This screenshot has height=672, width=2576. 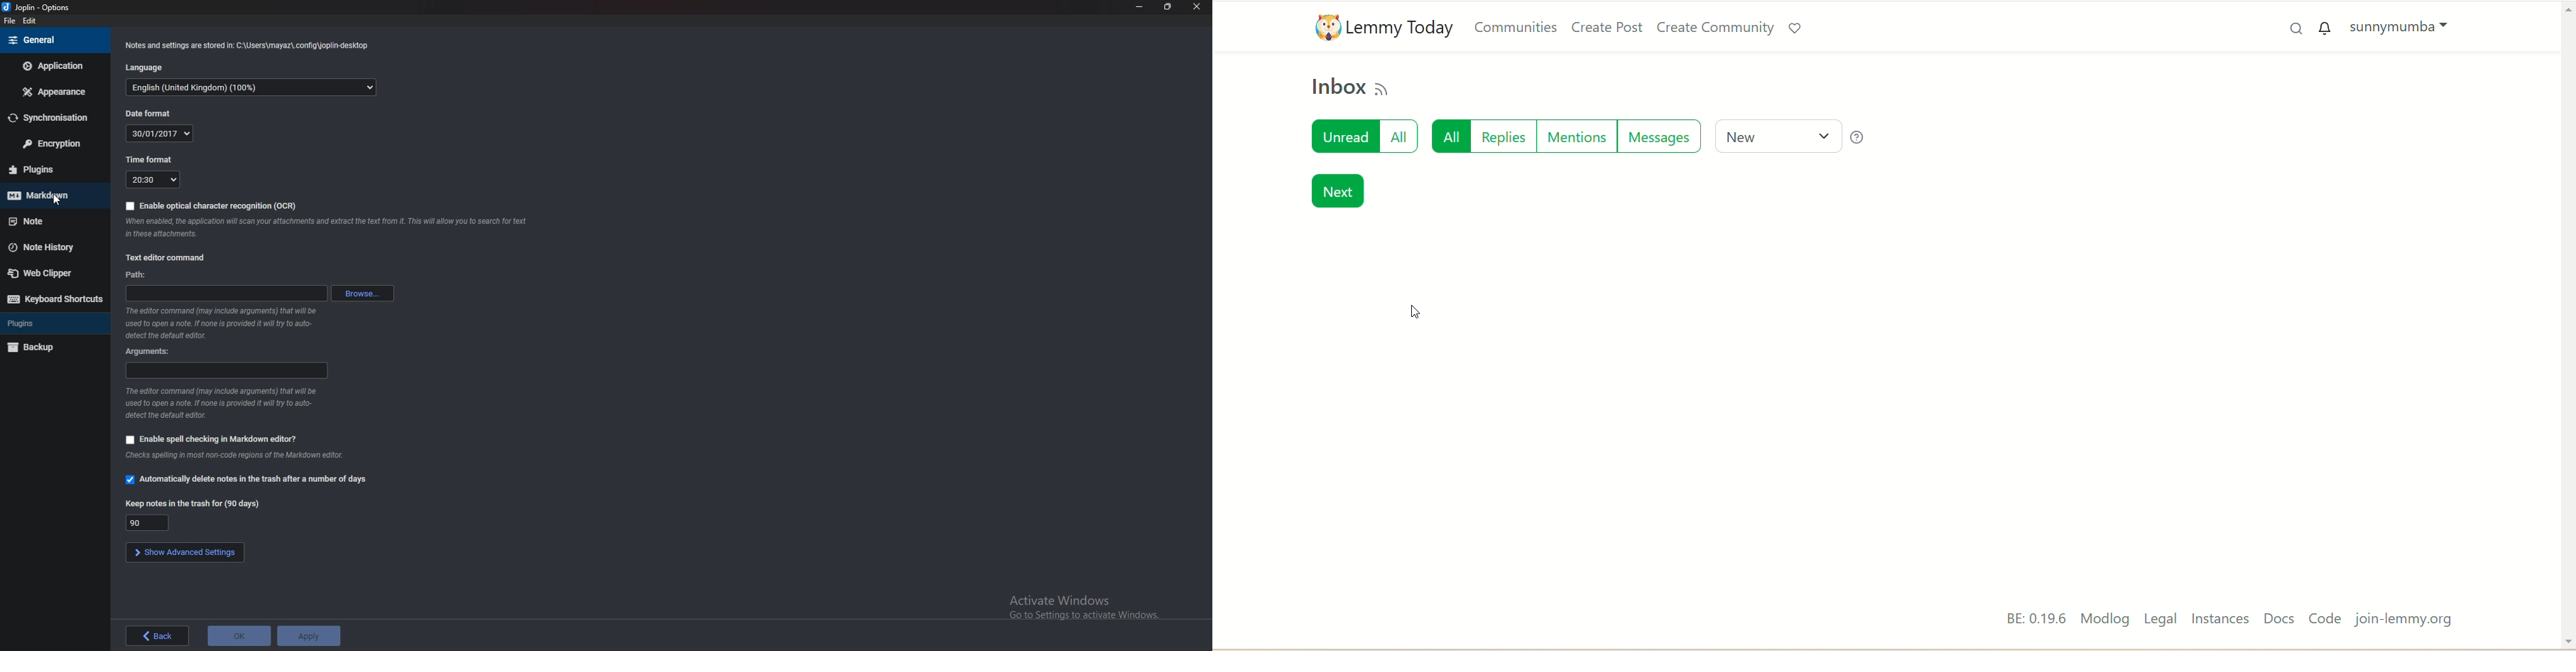 What do you see at coordinates (2277, 620) in the screenshot?
I see `docs` at bounding box center [2277, 620].